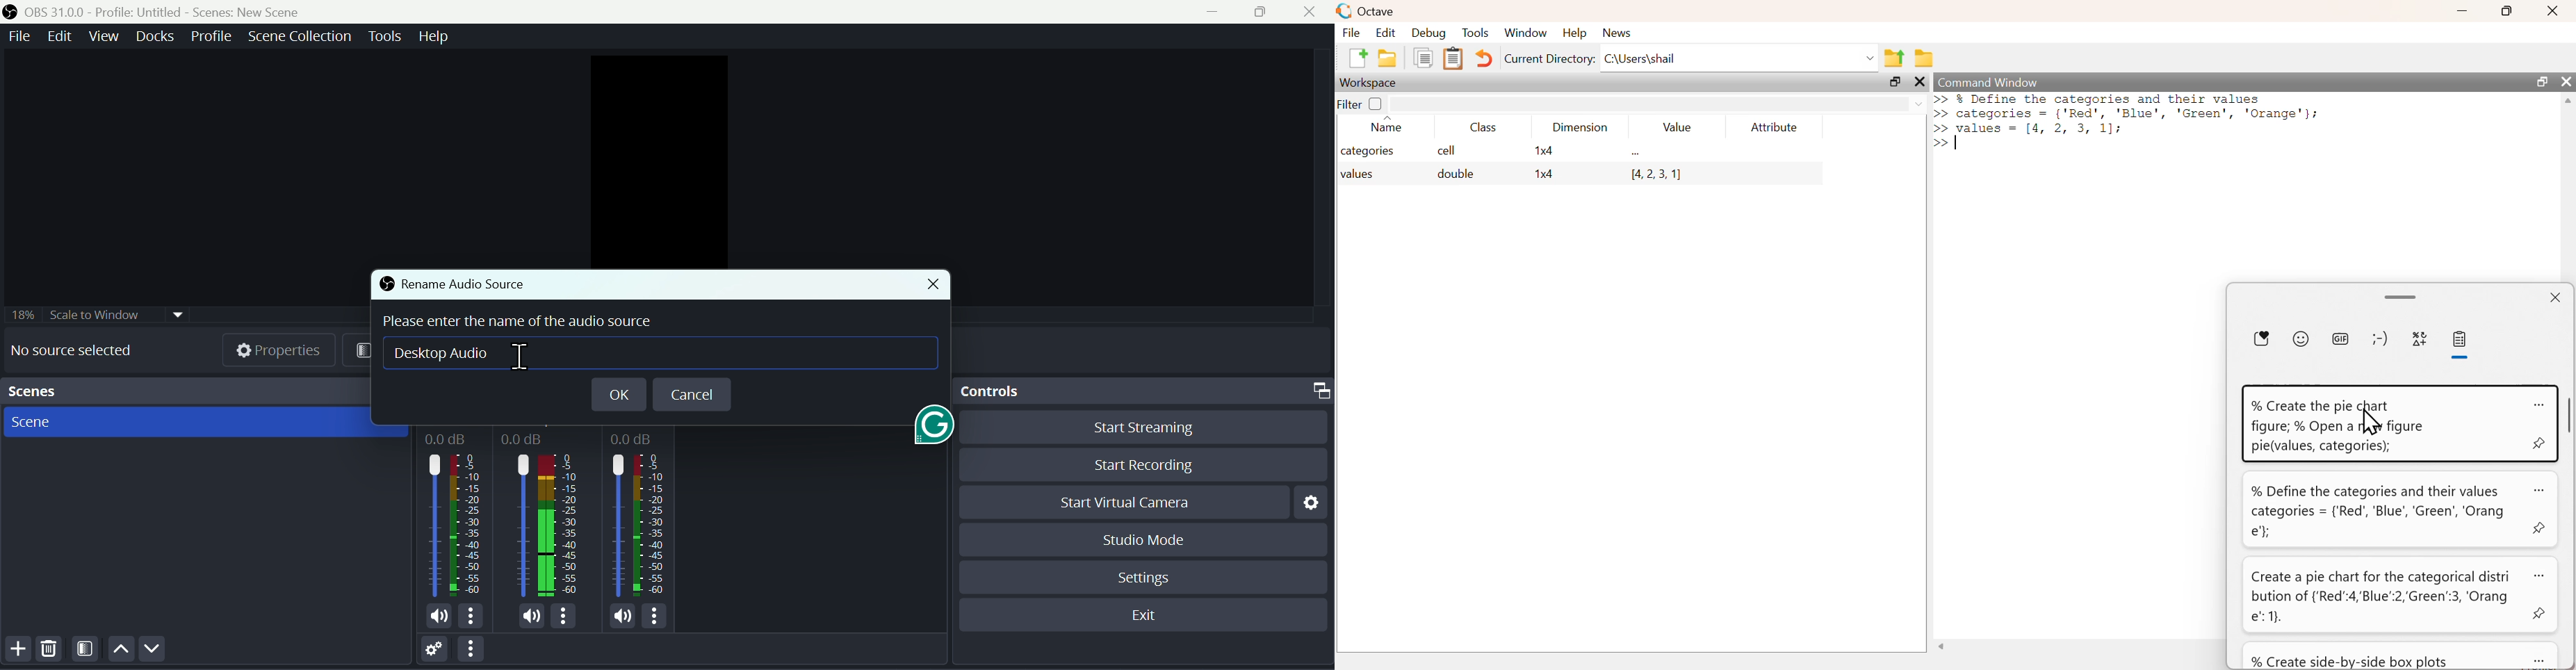 The image size is (2576, 672). Describe the element at coordinates (157, 649) in the screenshot. I see `Down` at that location.